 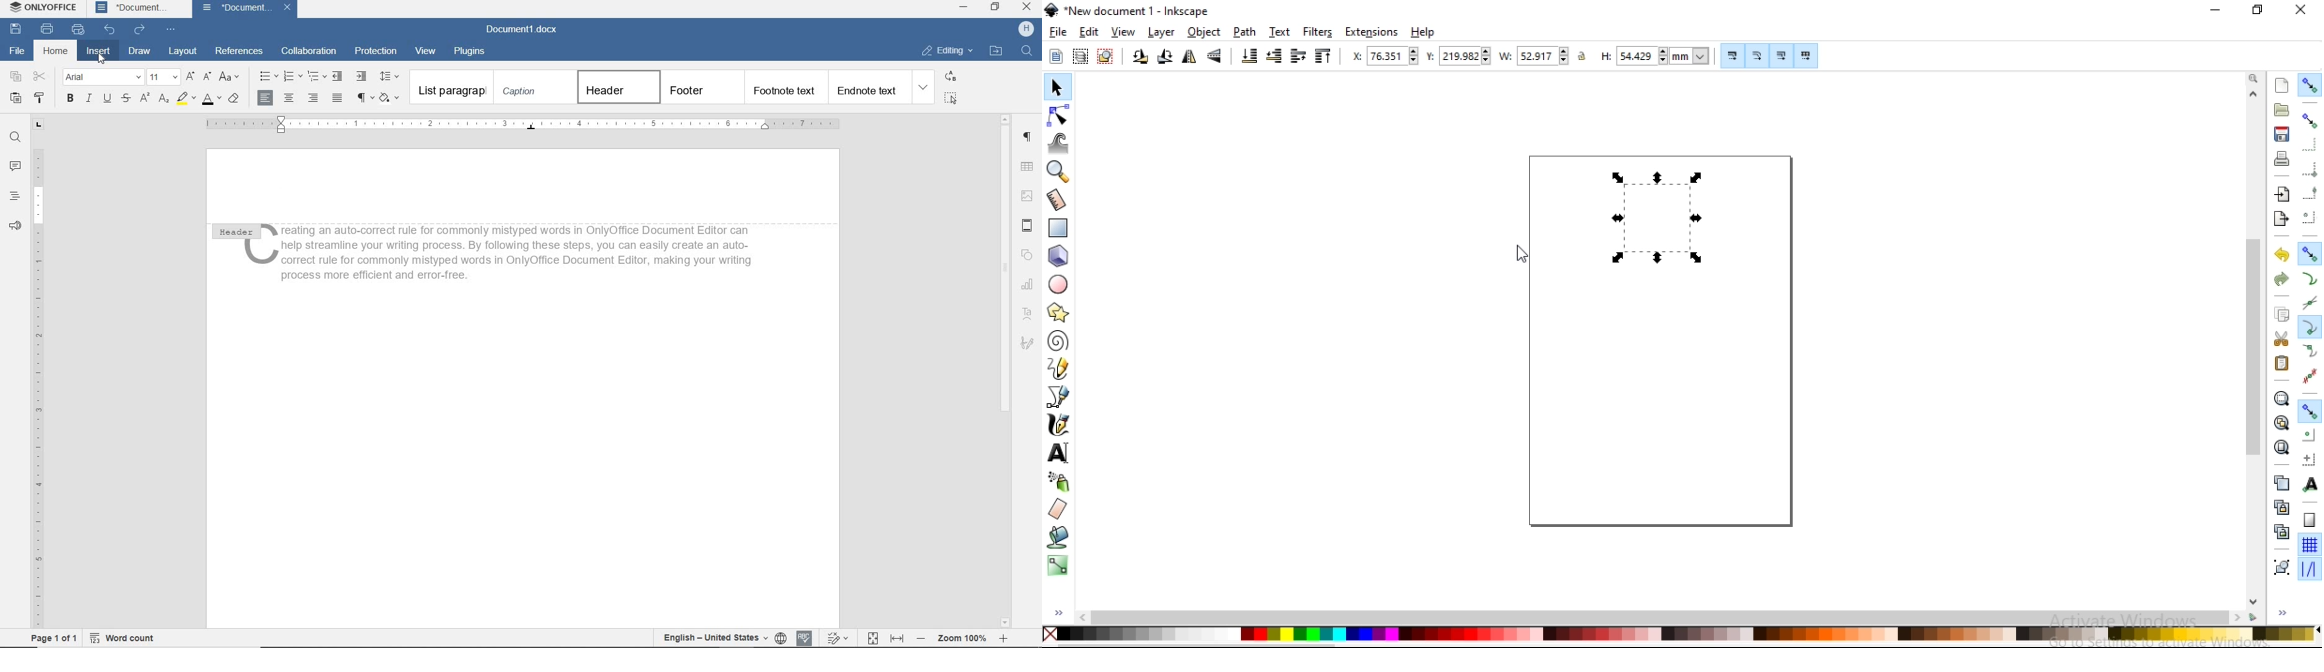 I want to click on HEADING 2, so click(x=700, y=88).